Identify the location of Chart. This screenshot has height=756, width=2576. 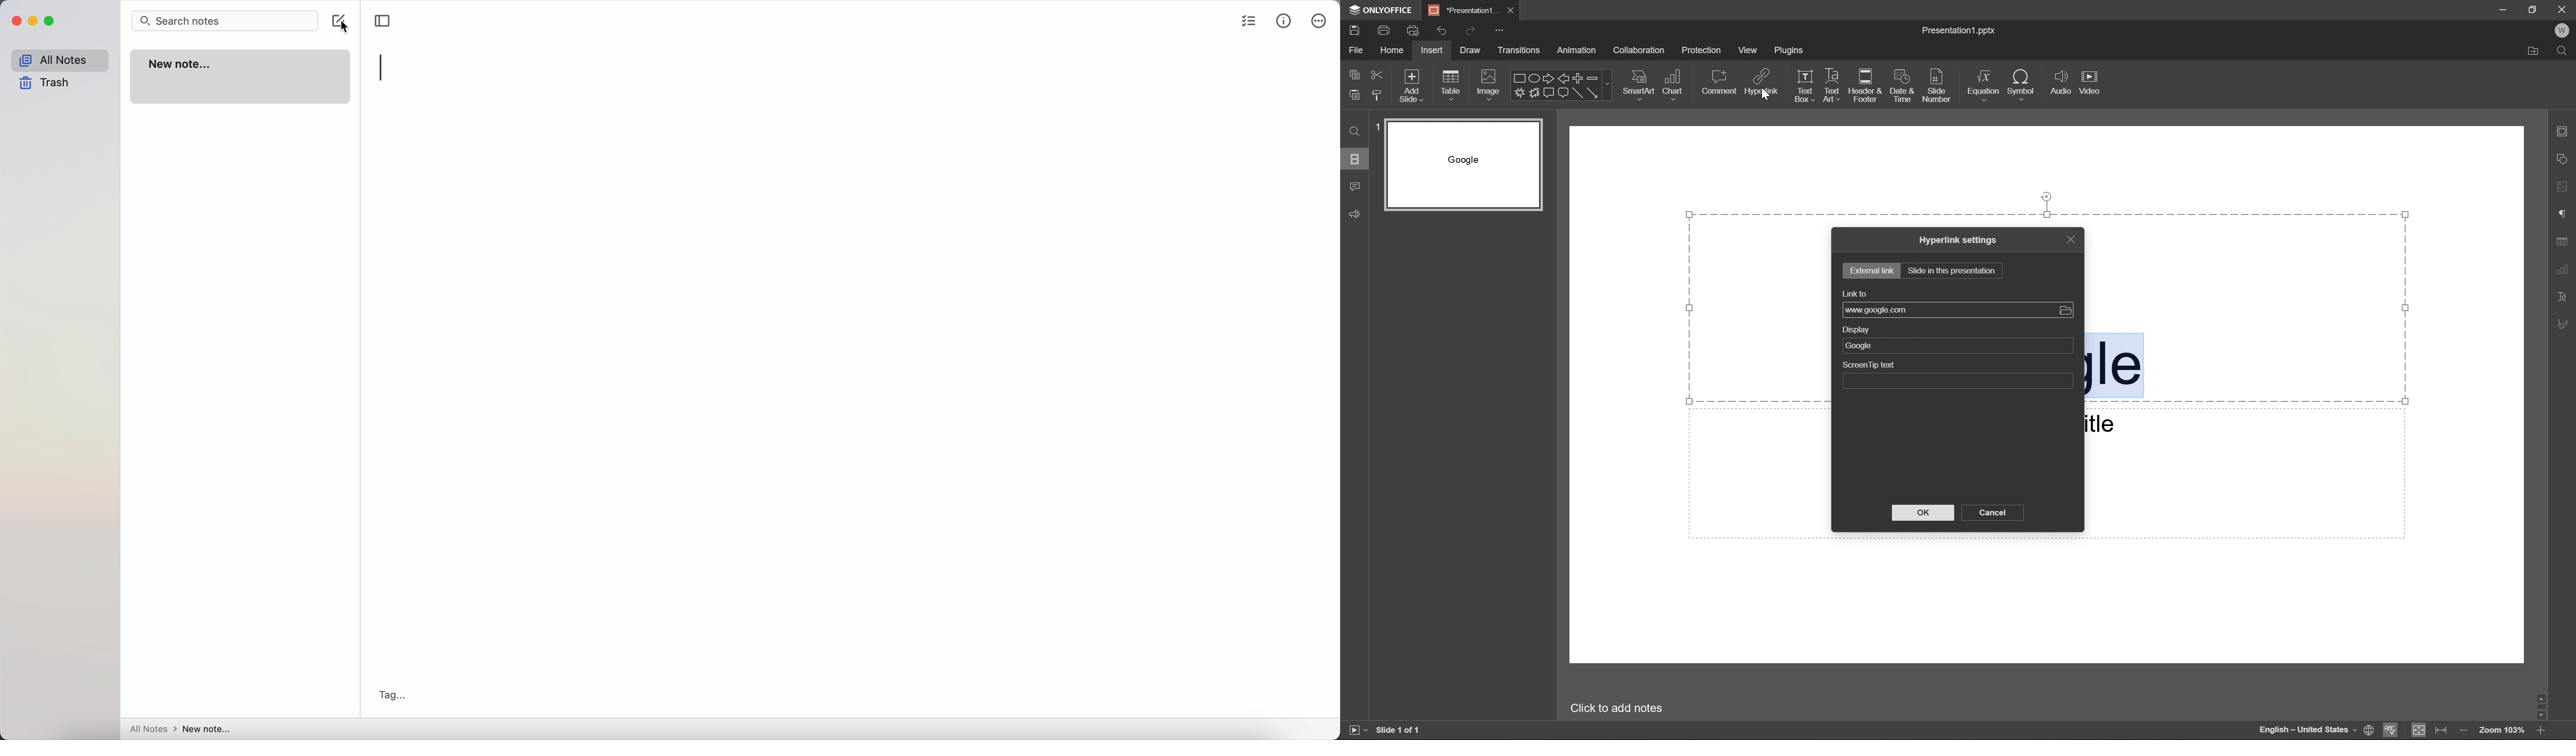
(1675, 85).